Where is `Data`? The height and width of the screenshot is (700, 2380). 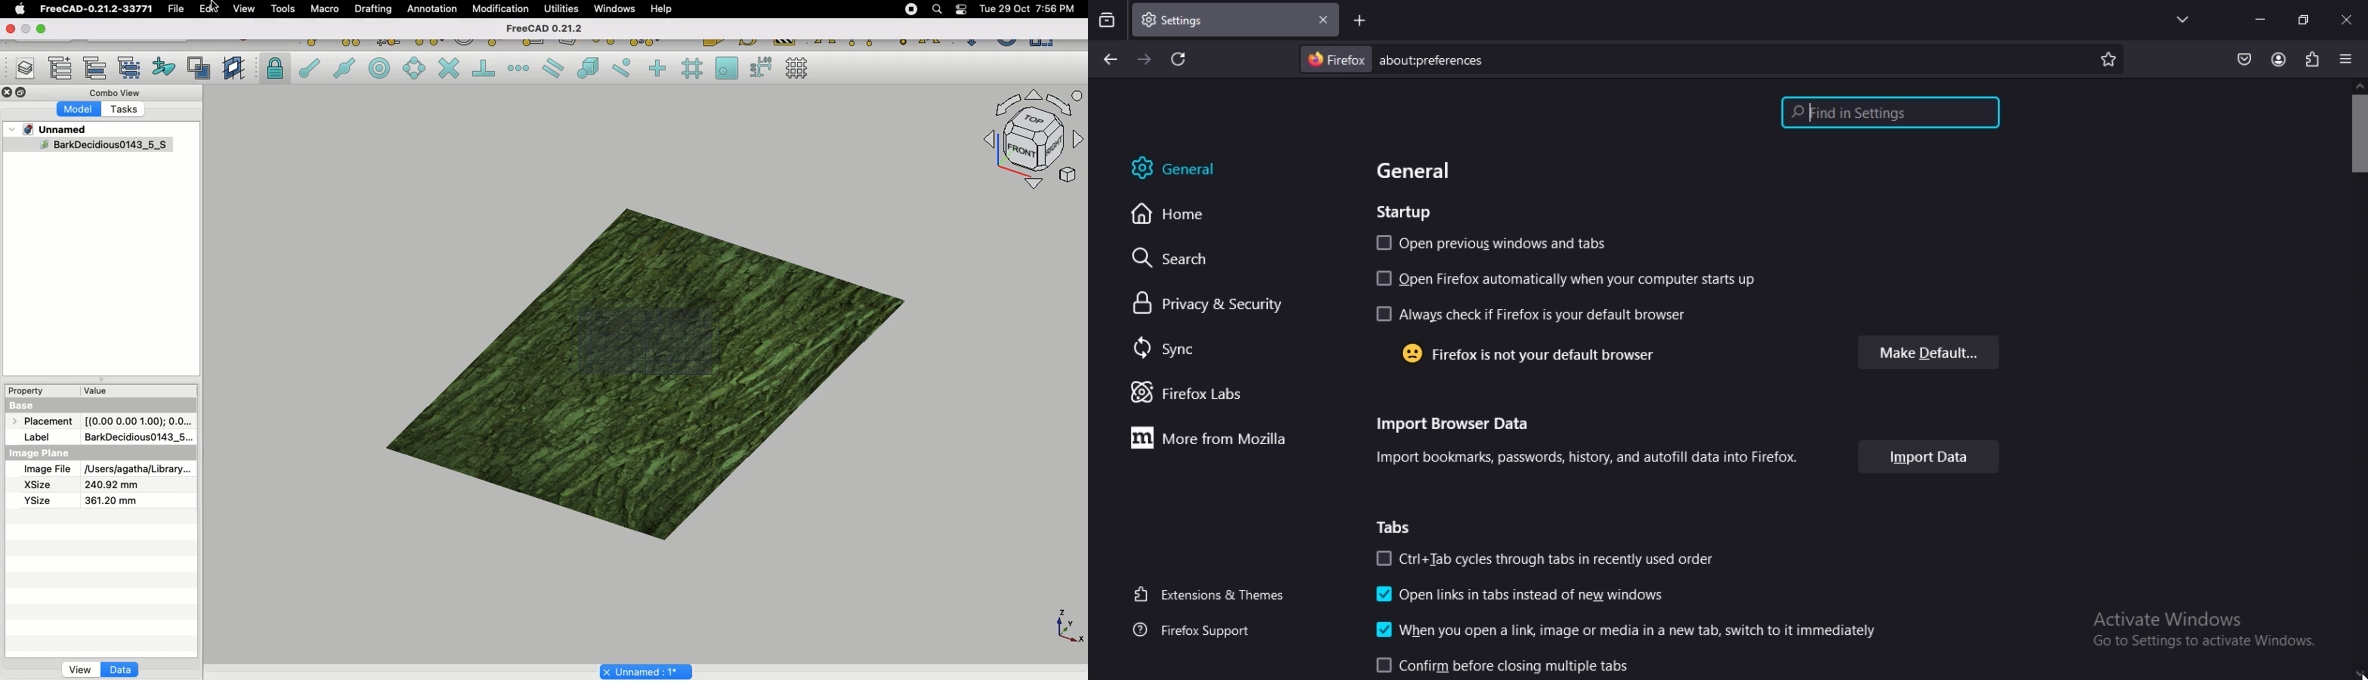
Data is located at coordinates (120, 669).